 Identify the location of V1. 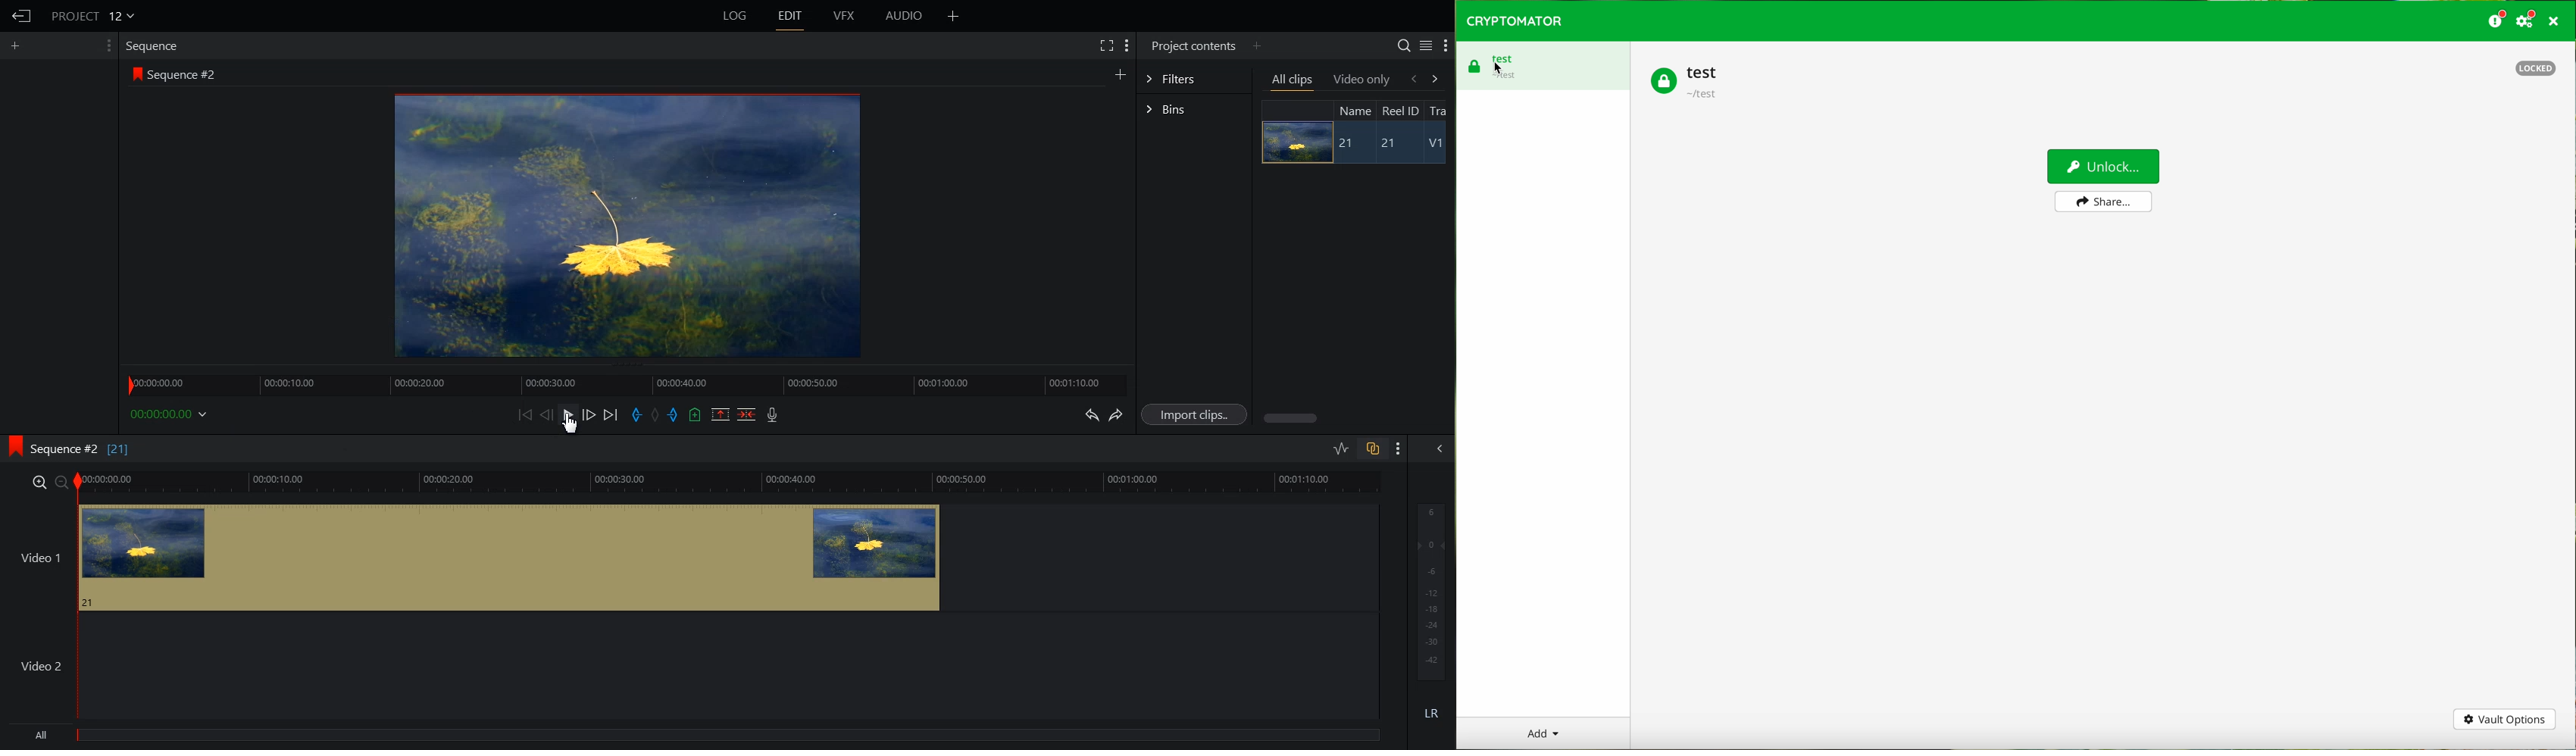
(1437, 145).